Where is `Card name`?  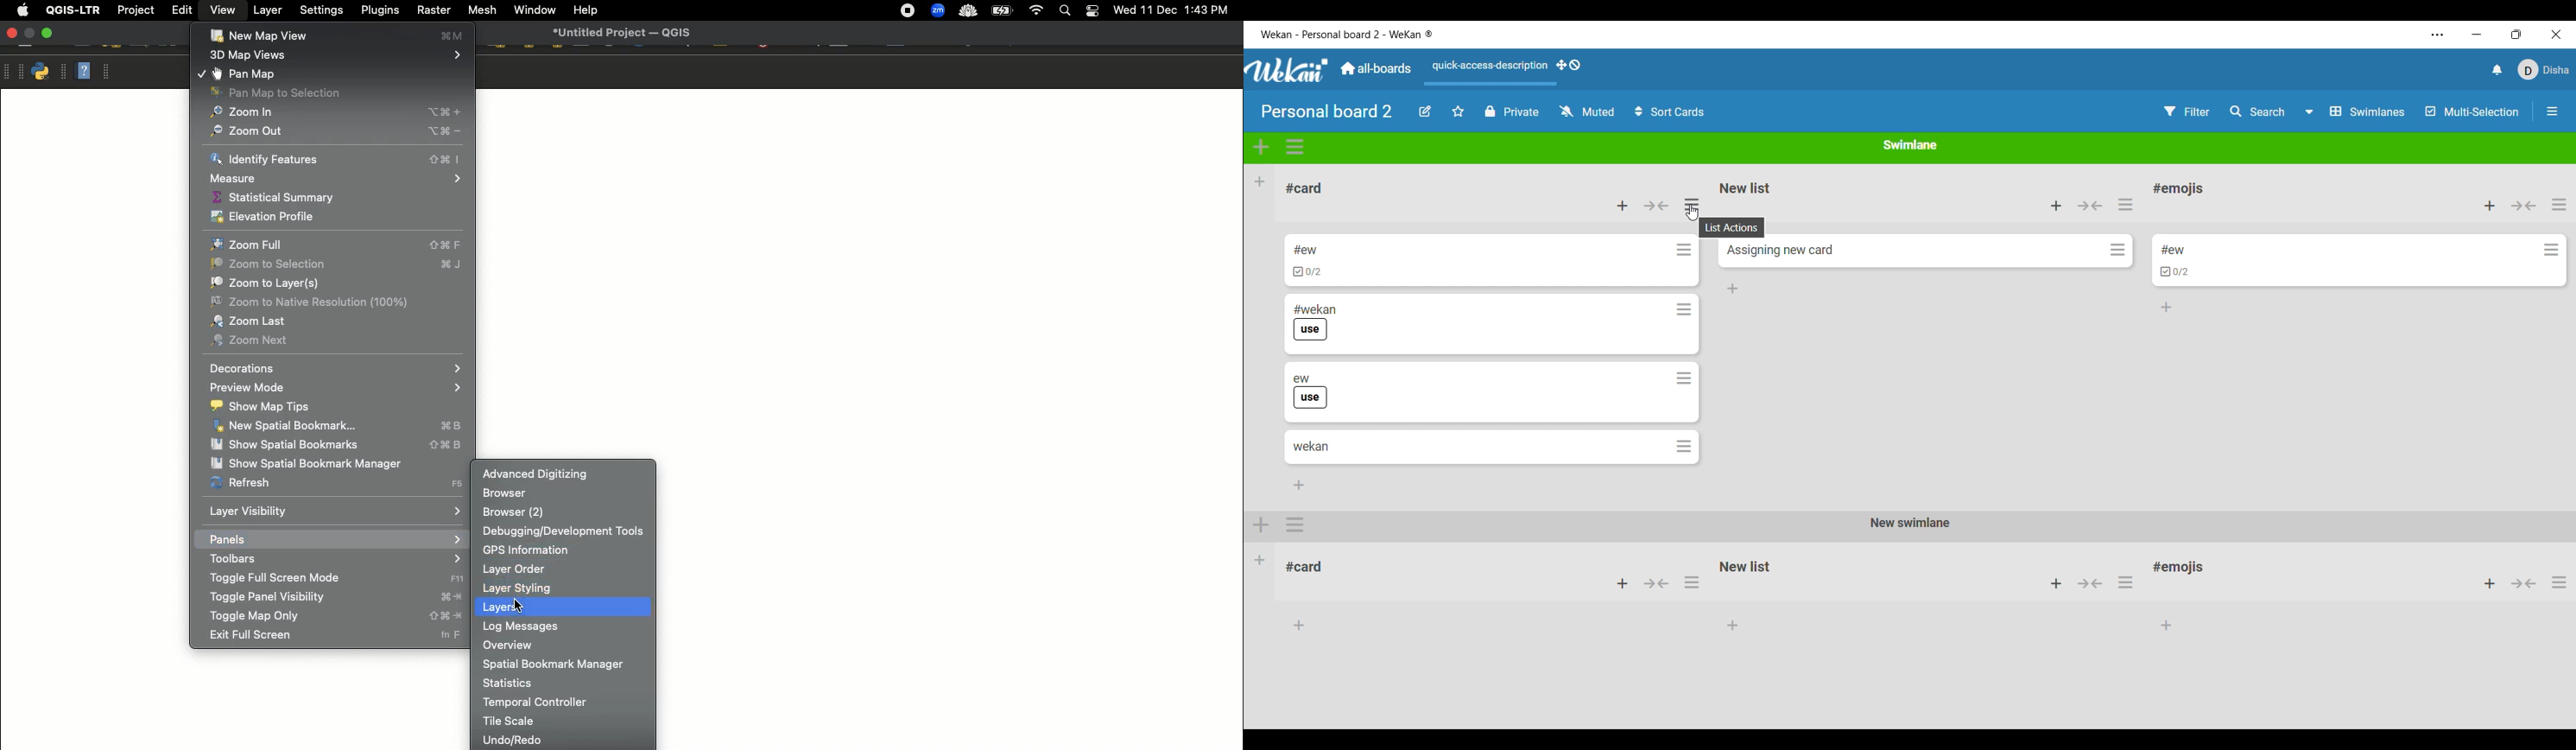 Card name is located at coordinates (1780, 250).